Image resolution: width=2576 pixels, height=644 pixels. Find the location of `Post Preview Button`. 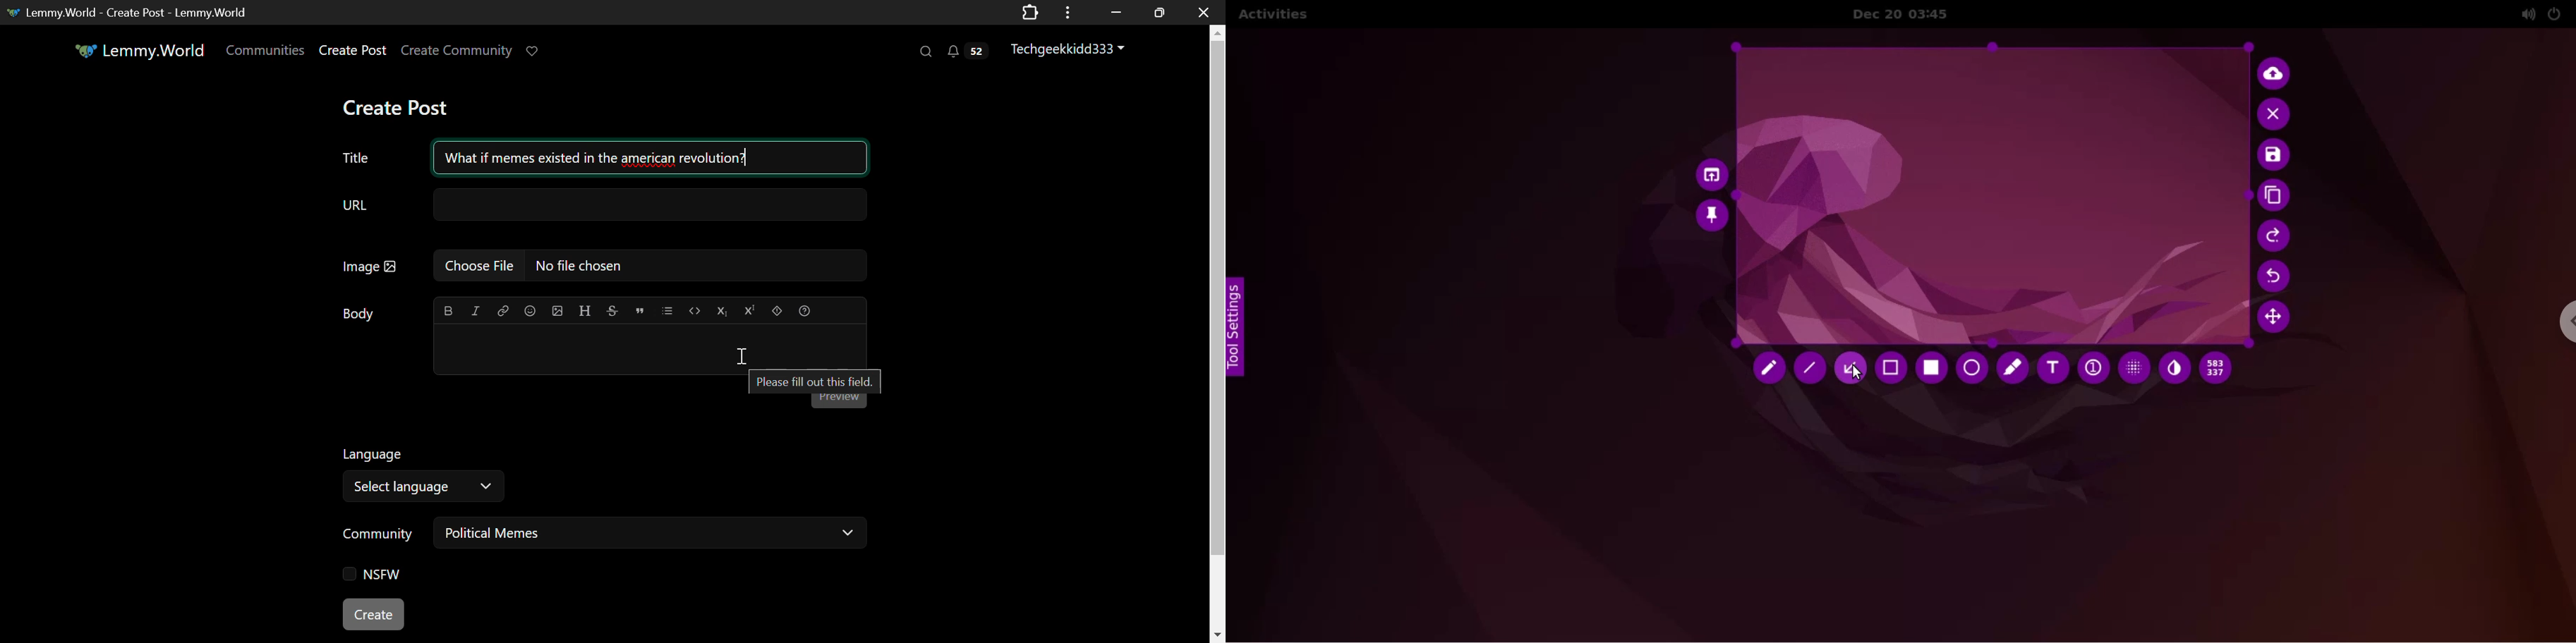

Post Preview Button is located at coordinates (839, 401).